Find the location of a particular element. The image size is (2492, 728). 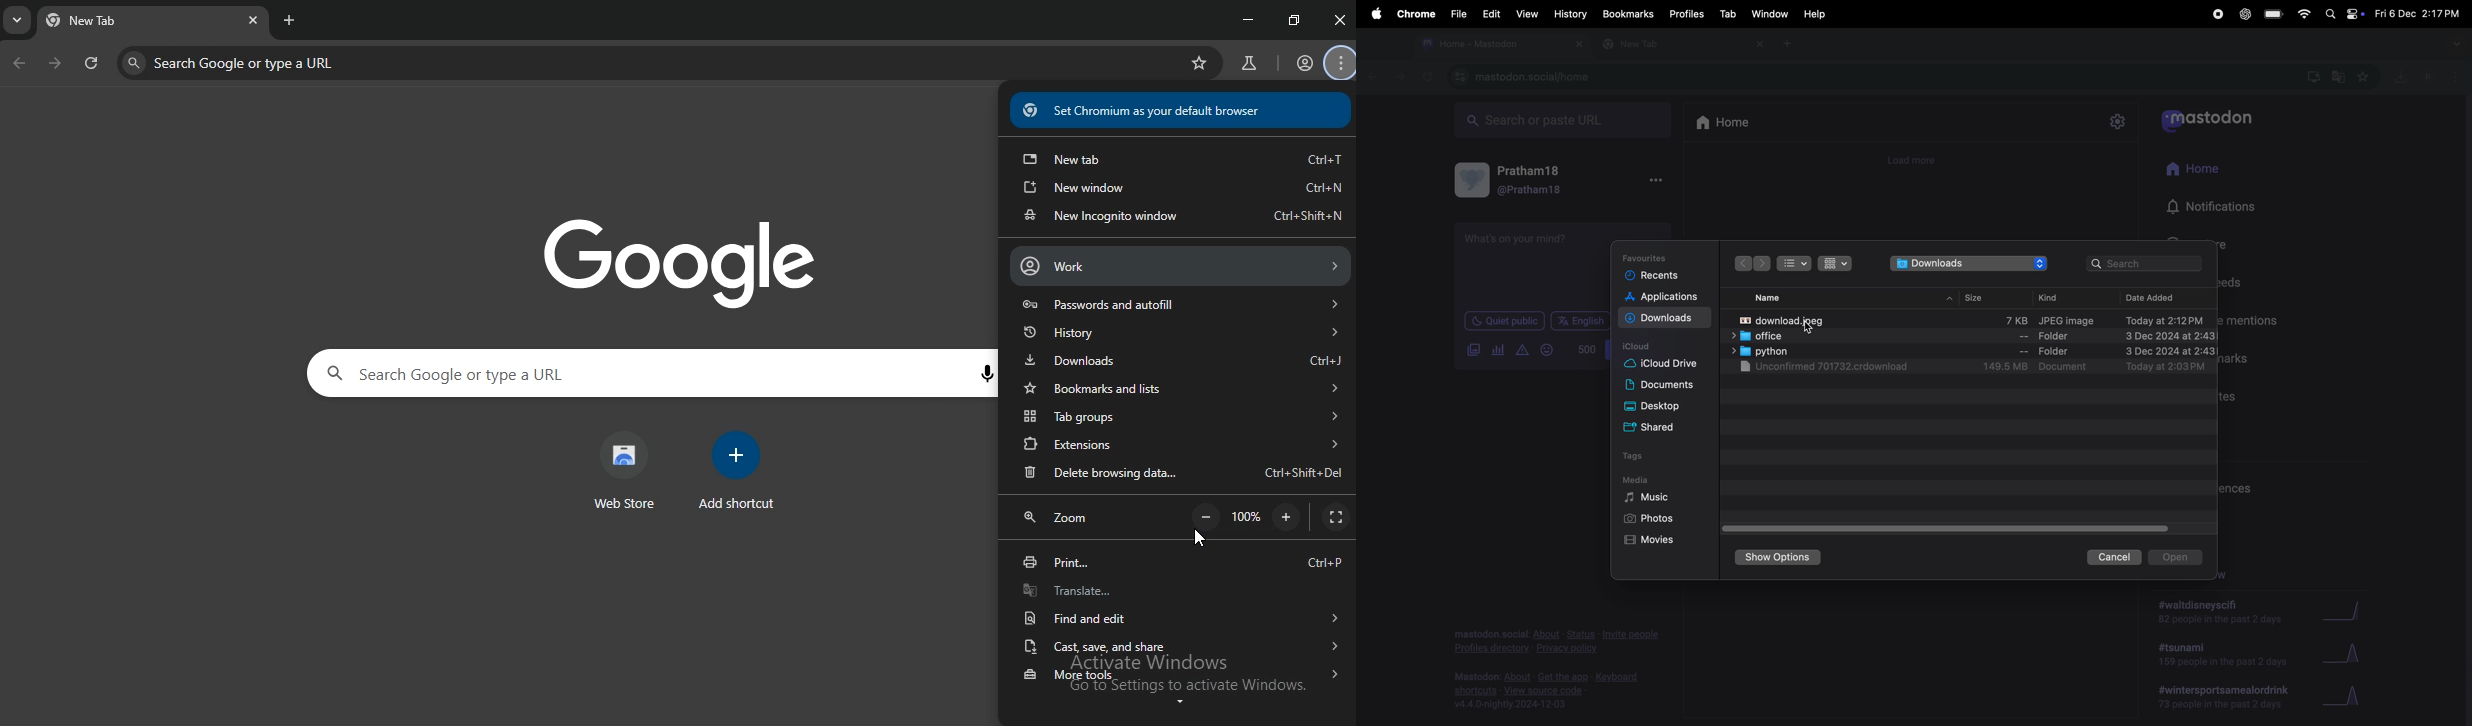

English is located at coordinates (1581, 321).